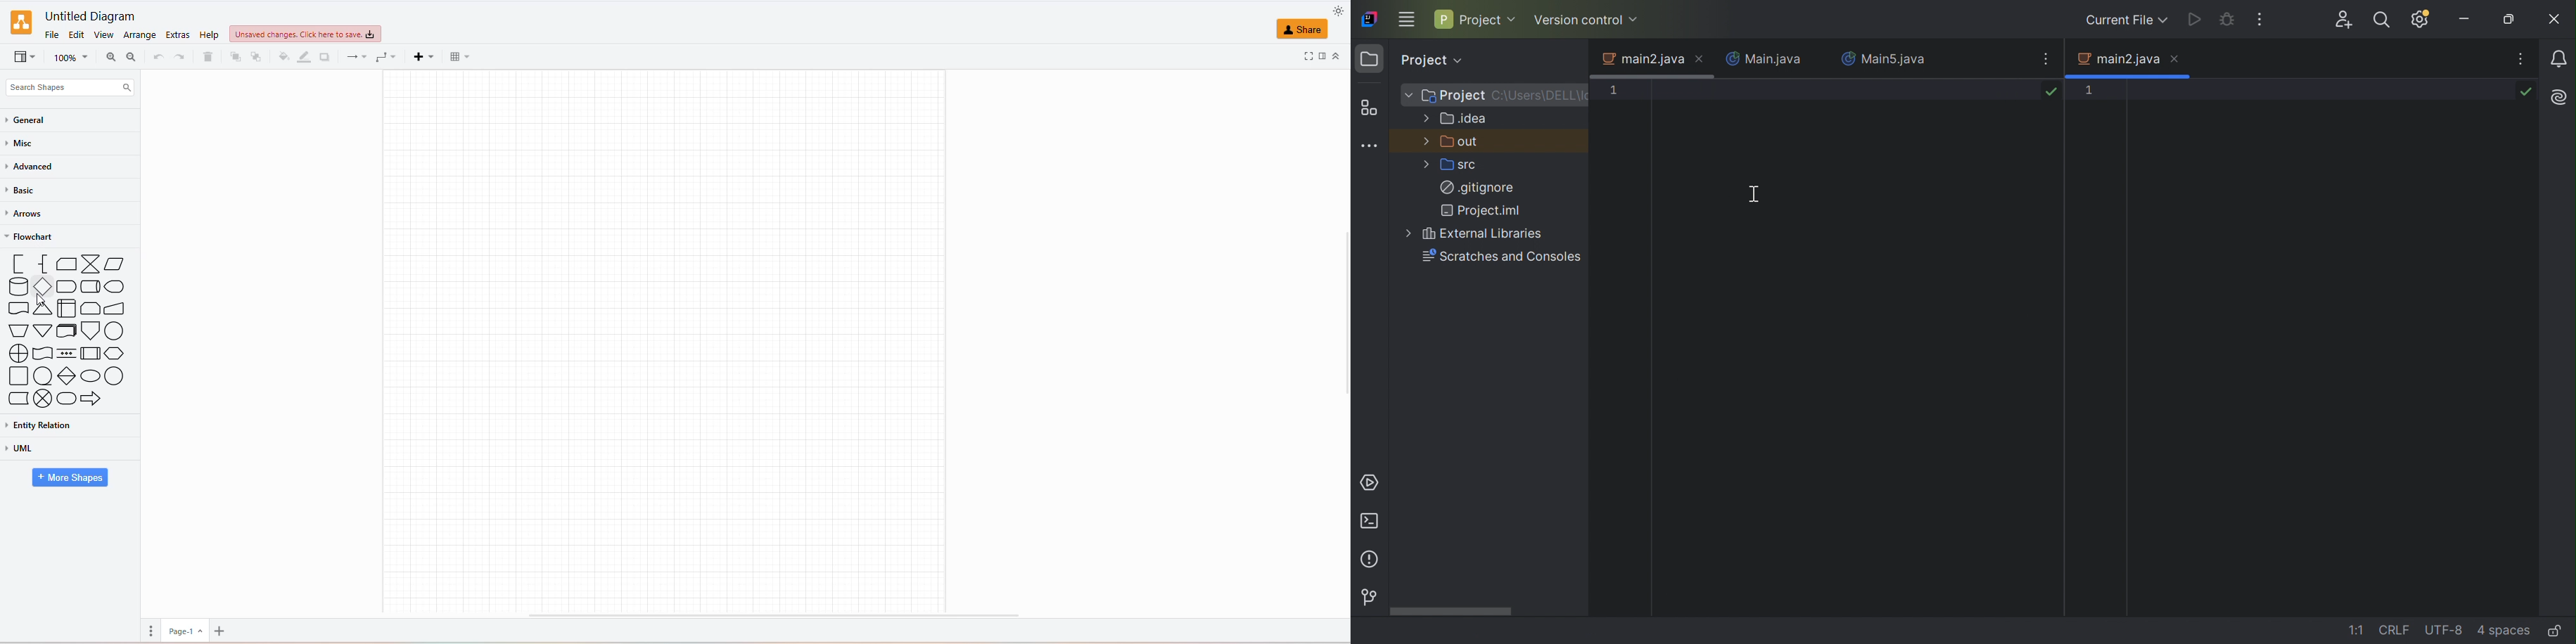 Image resolution: width=2576 pixels, height=644 pixels. What do you see at coordinates (70, 58) in the screenshot?
I see `ZOOM` at bounding box center [70, 58].